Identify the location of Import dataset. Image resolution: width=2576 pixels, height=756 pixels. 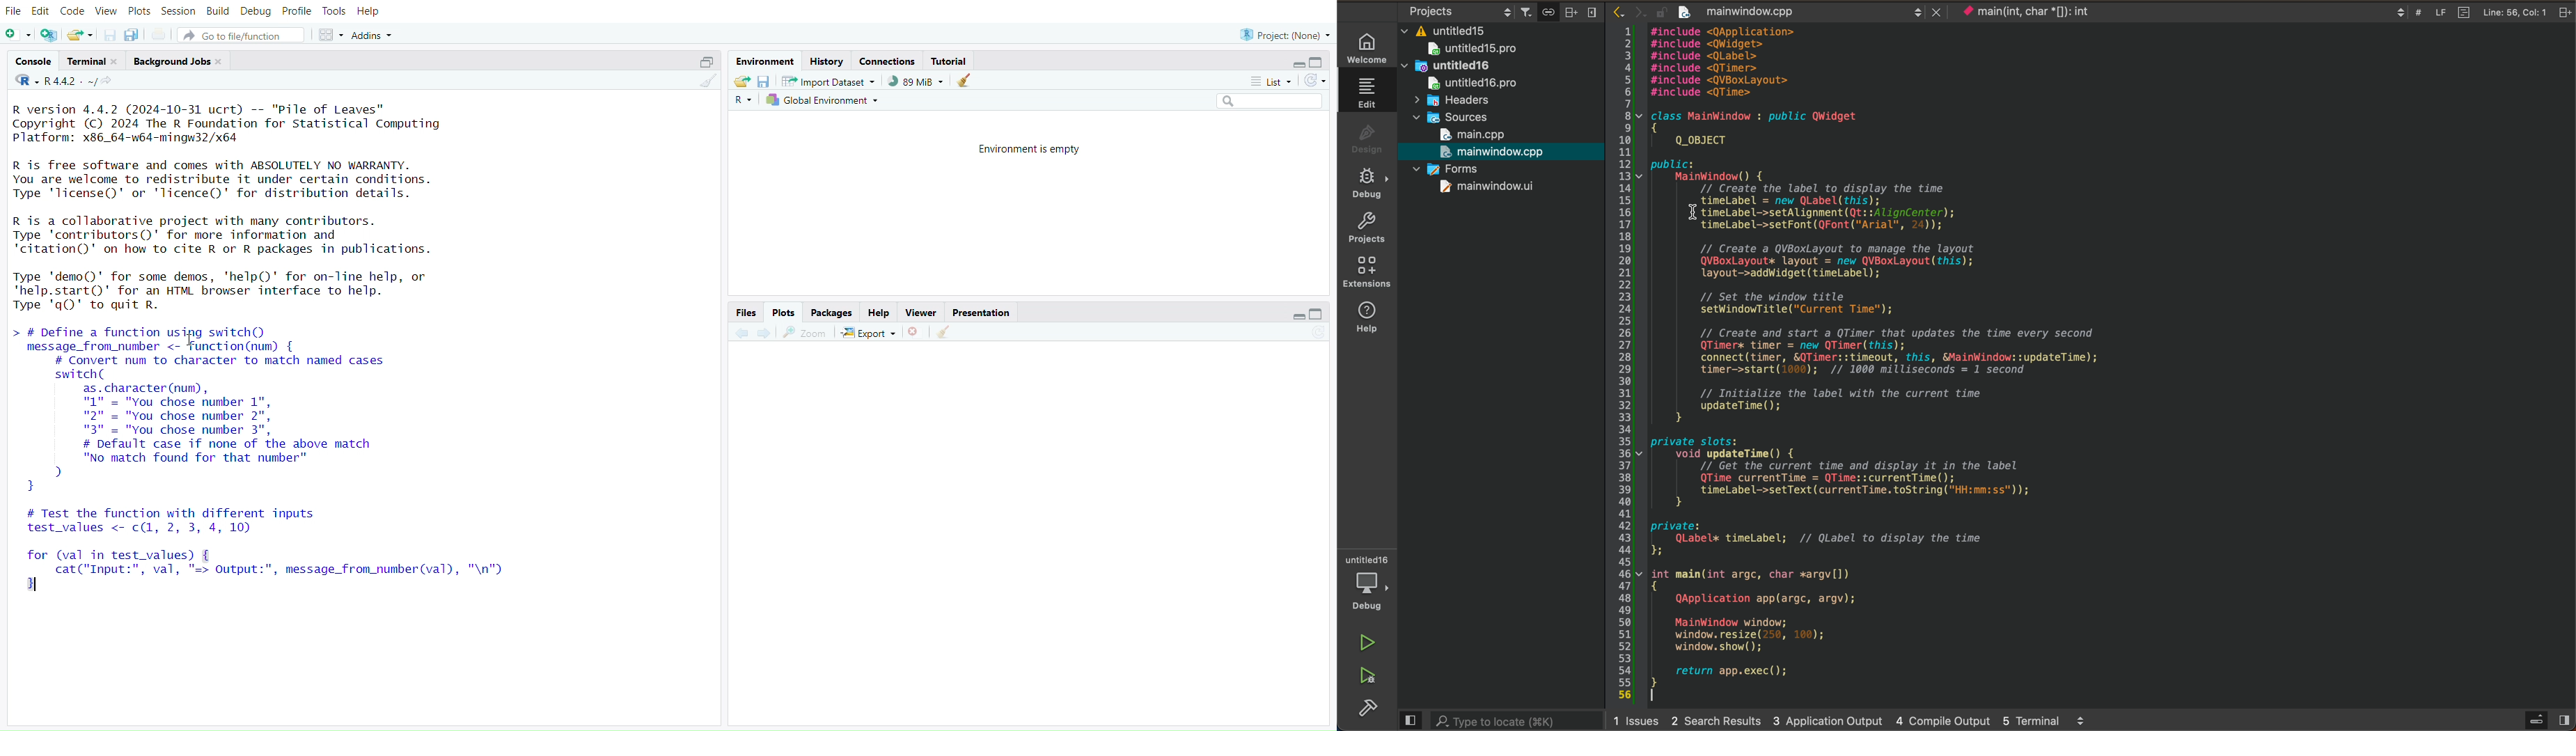
(829, 83).